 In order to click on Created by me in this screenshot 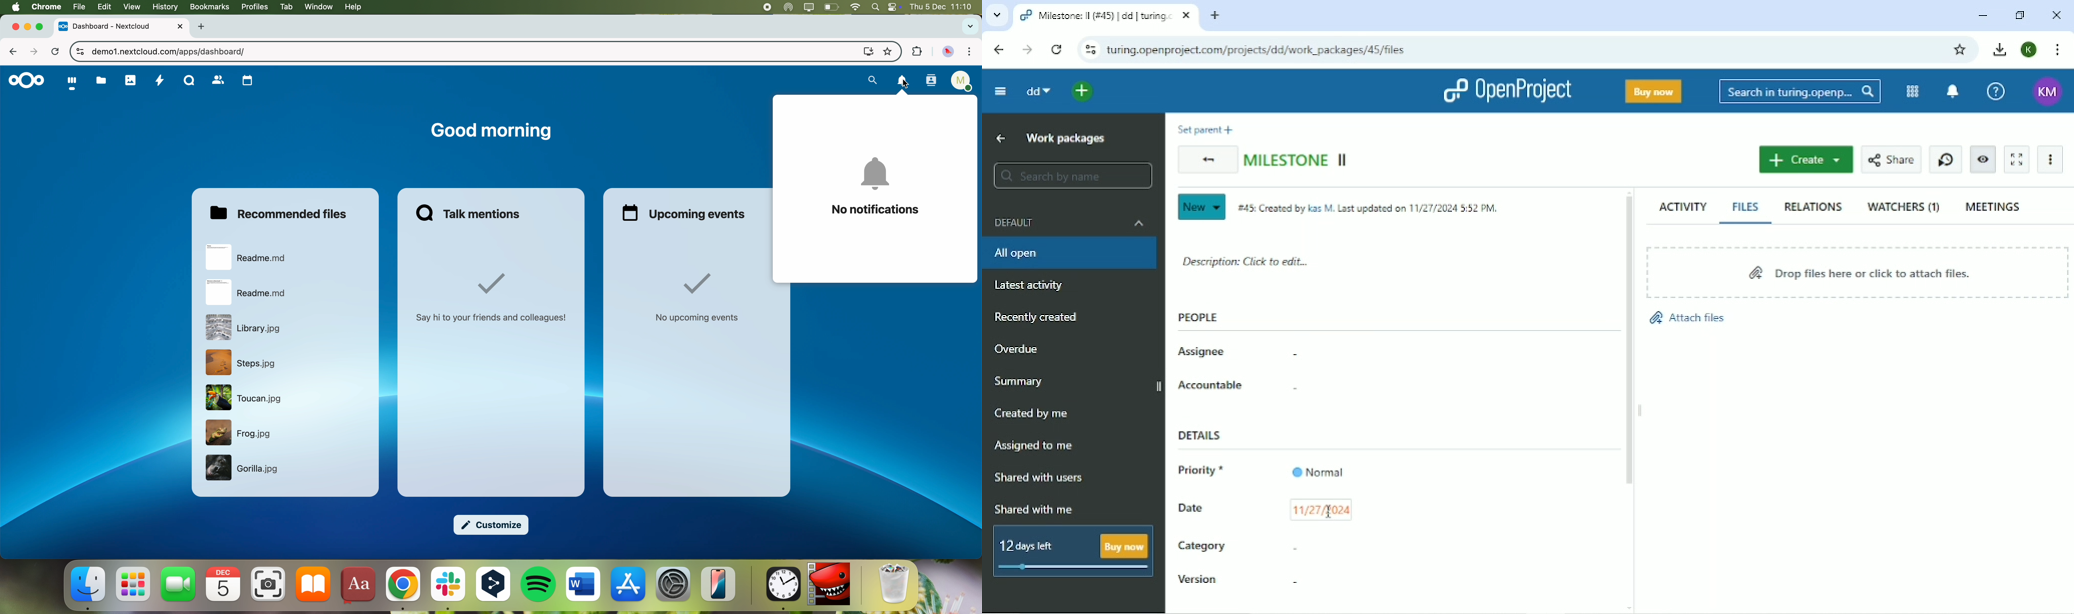, I will do `click(1033, 414)`.